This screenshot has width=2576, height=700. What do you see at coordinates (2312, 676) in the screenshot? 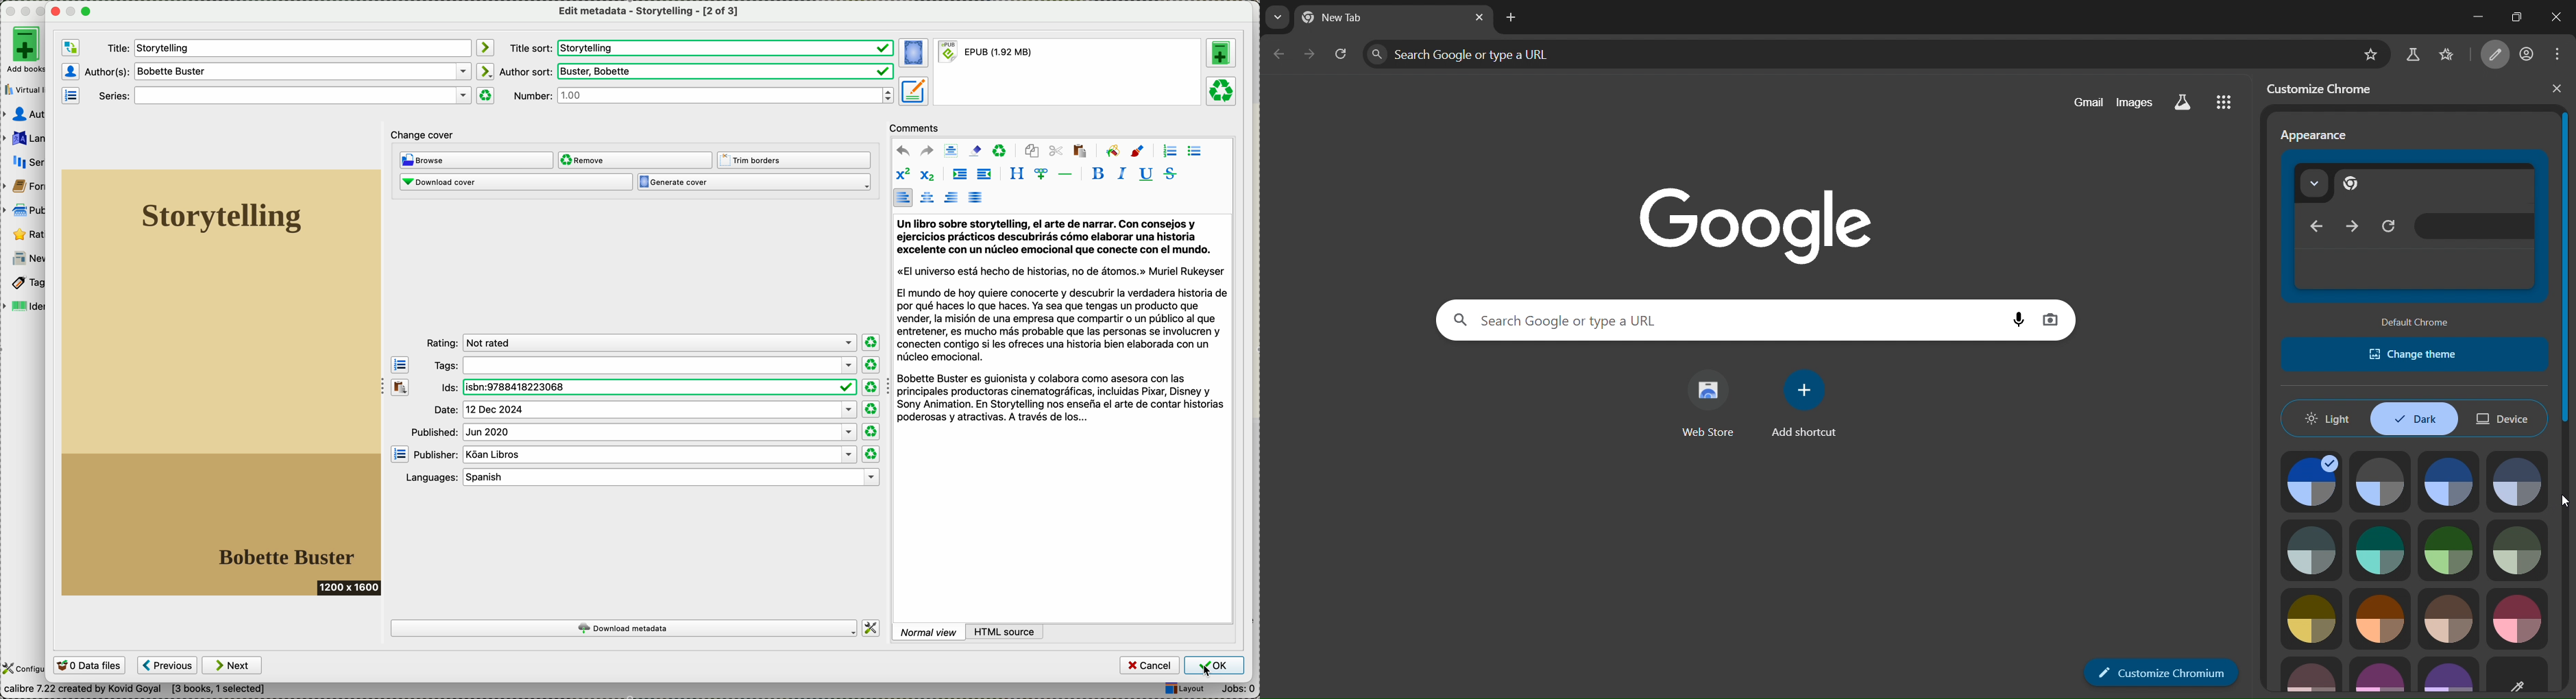
I see `image` at bounding box center [2312, 676].